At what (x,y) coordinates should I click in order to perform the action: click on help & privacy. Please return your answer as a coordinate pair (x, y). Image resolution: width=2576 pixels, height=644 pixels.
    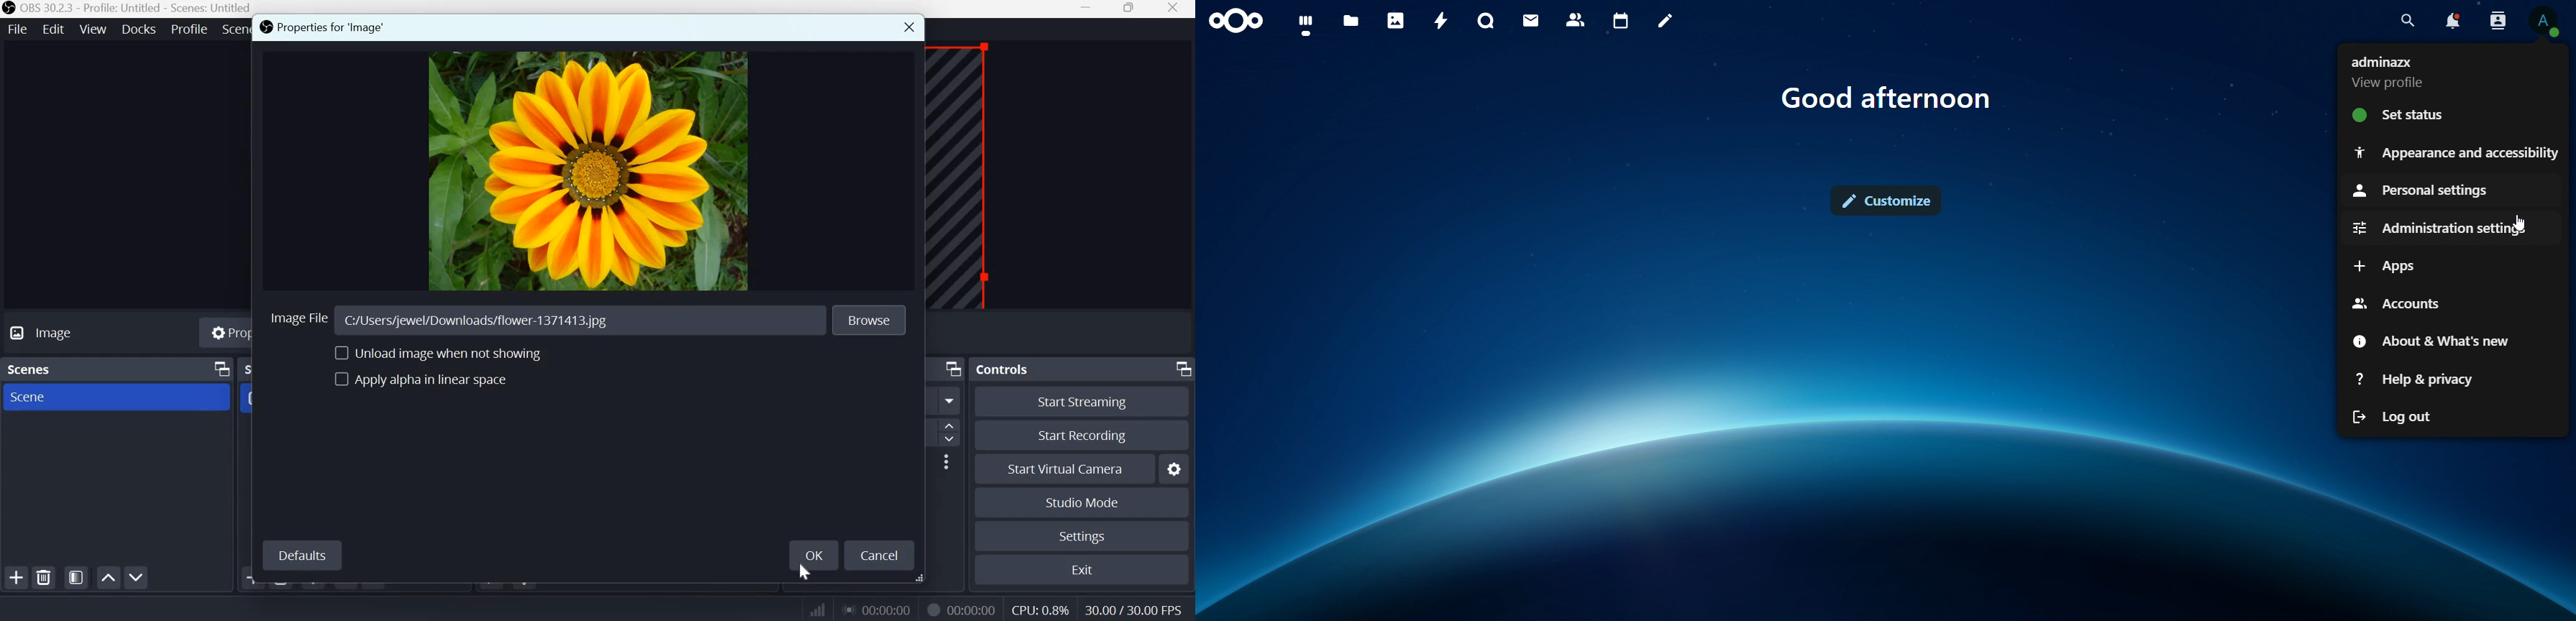
    Looking at the image, I should click on (2413, 380).